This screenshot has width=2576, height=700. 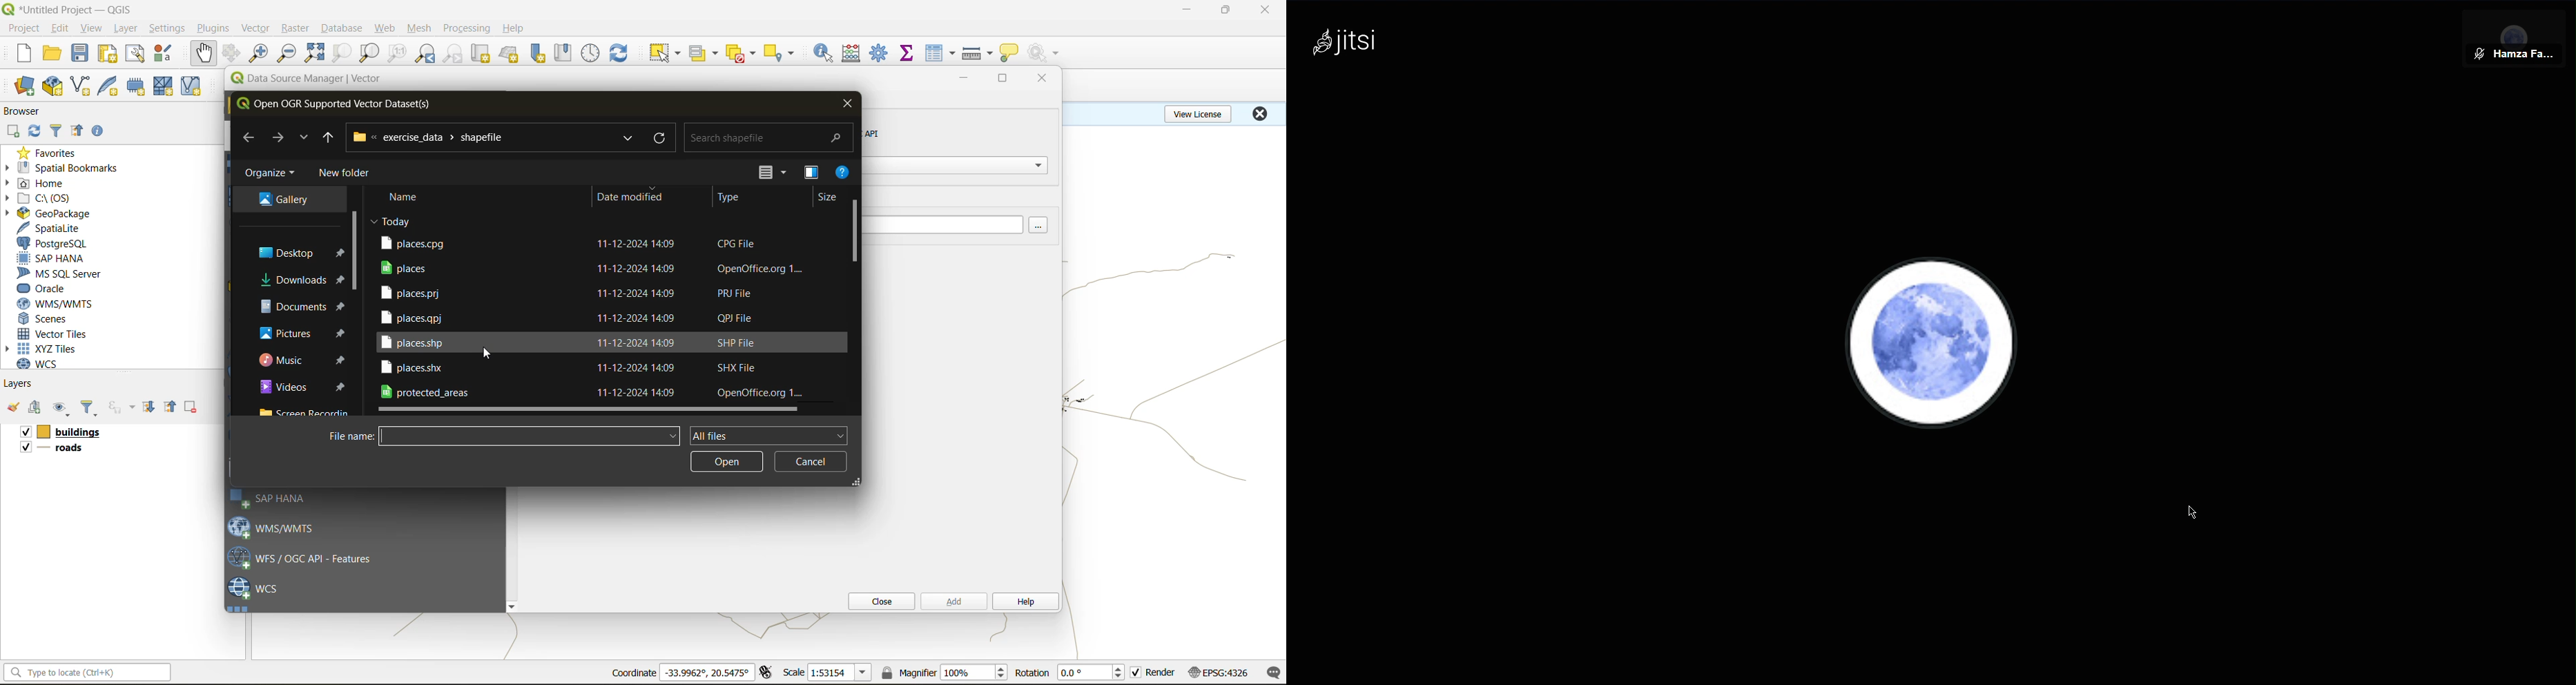 What do you see at coordinates (619, 55) in the screenshot?
I see `refresh` at bounding box center [619, 55].